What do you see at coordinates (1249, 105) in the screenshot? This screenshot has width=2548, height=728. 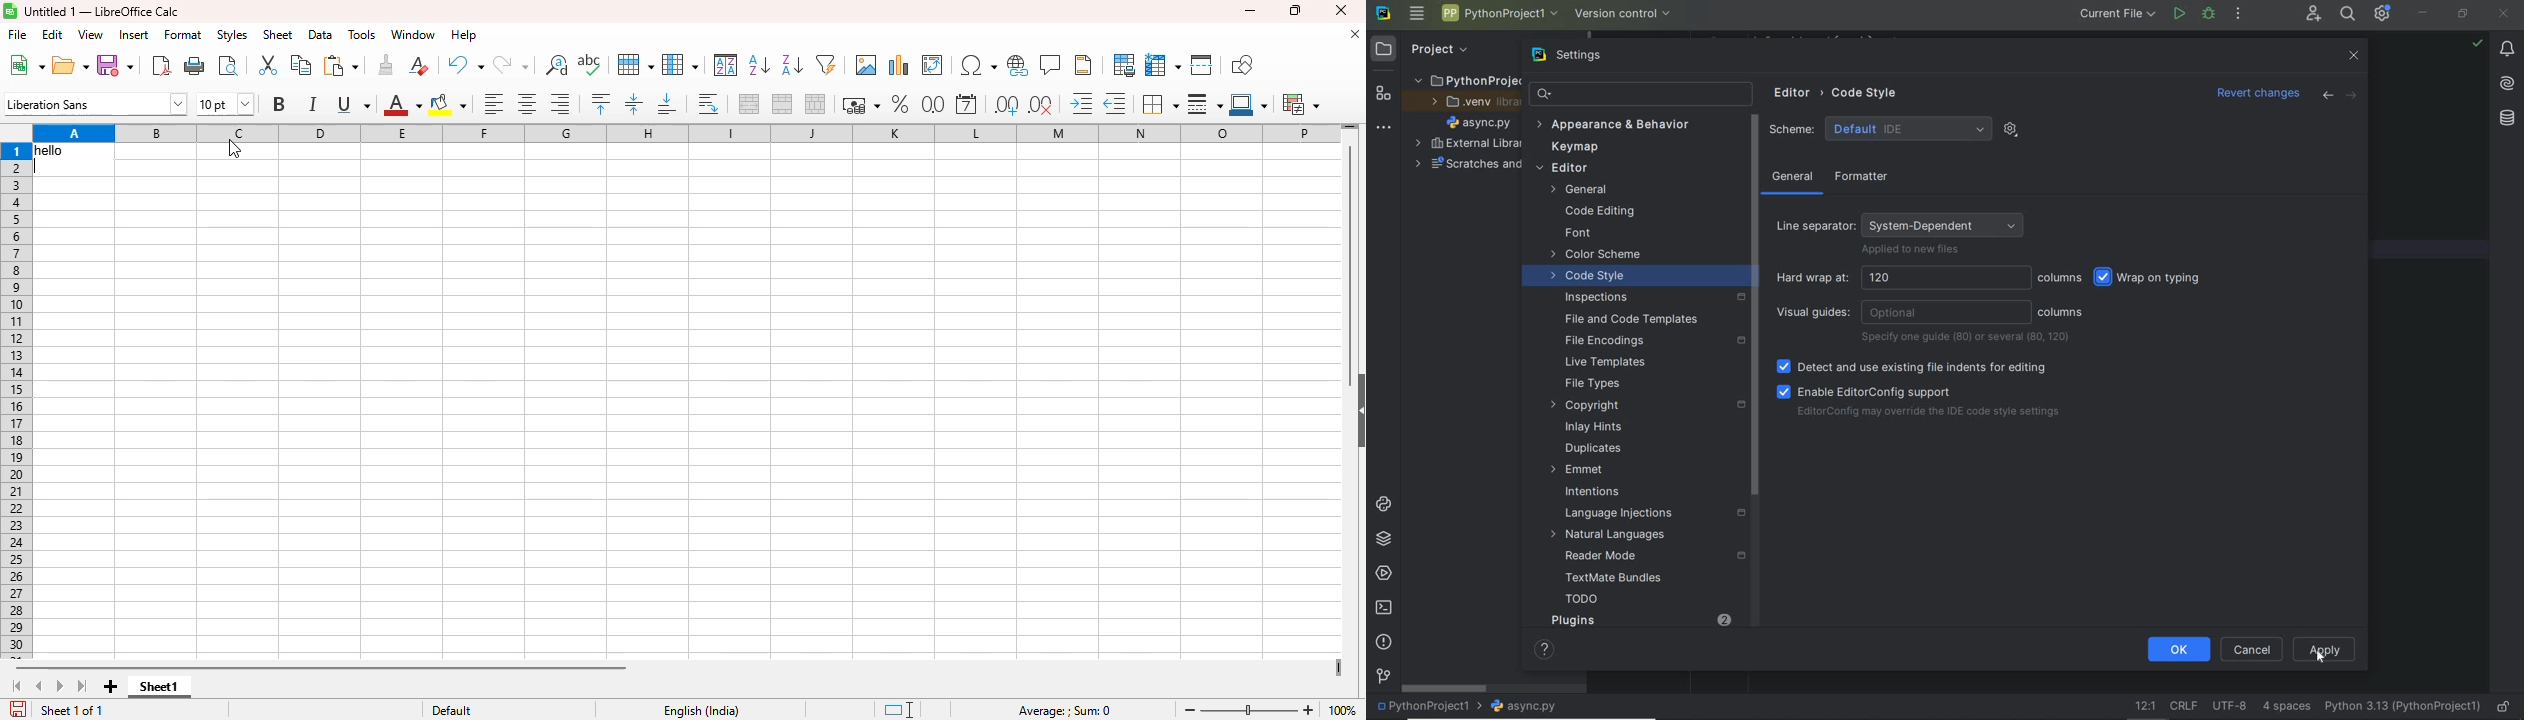 I see `border color` at bounding box center [1249, 105].